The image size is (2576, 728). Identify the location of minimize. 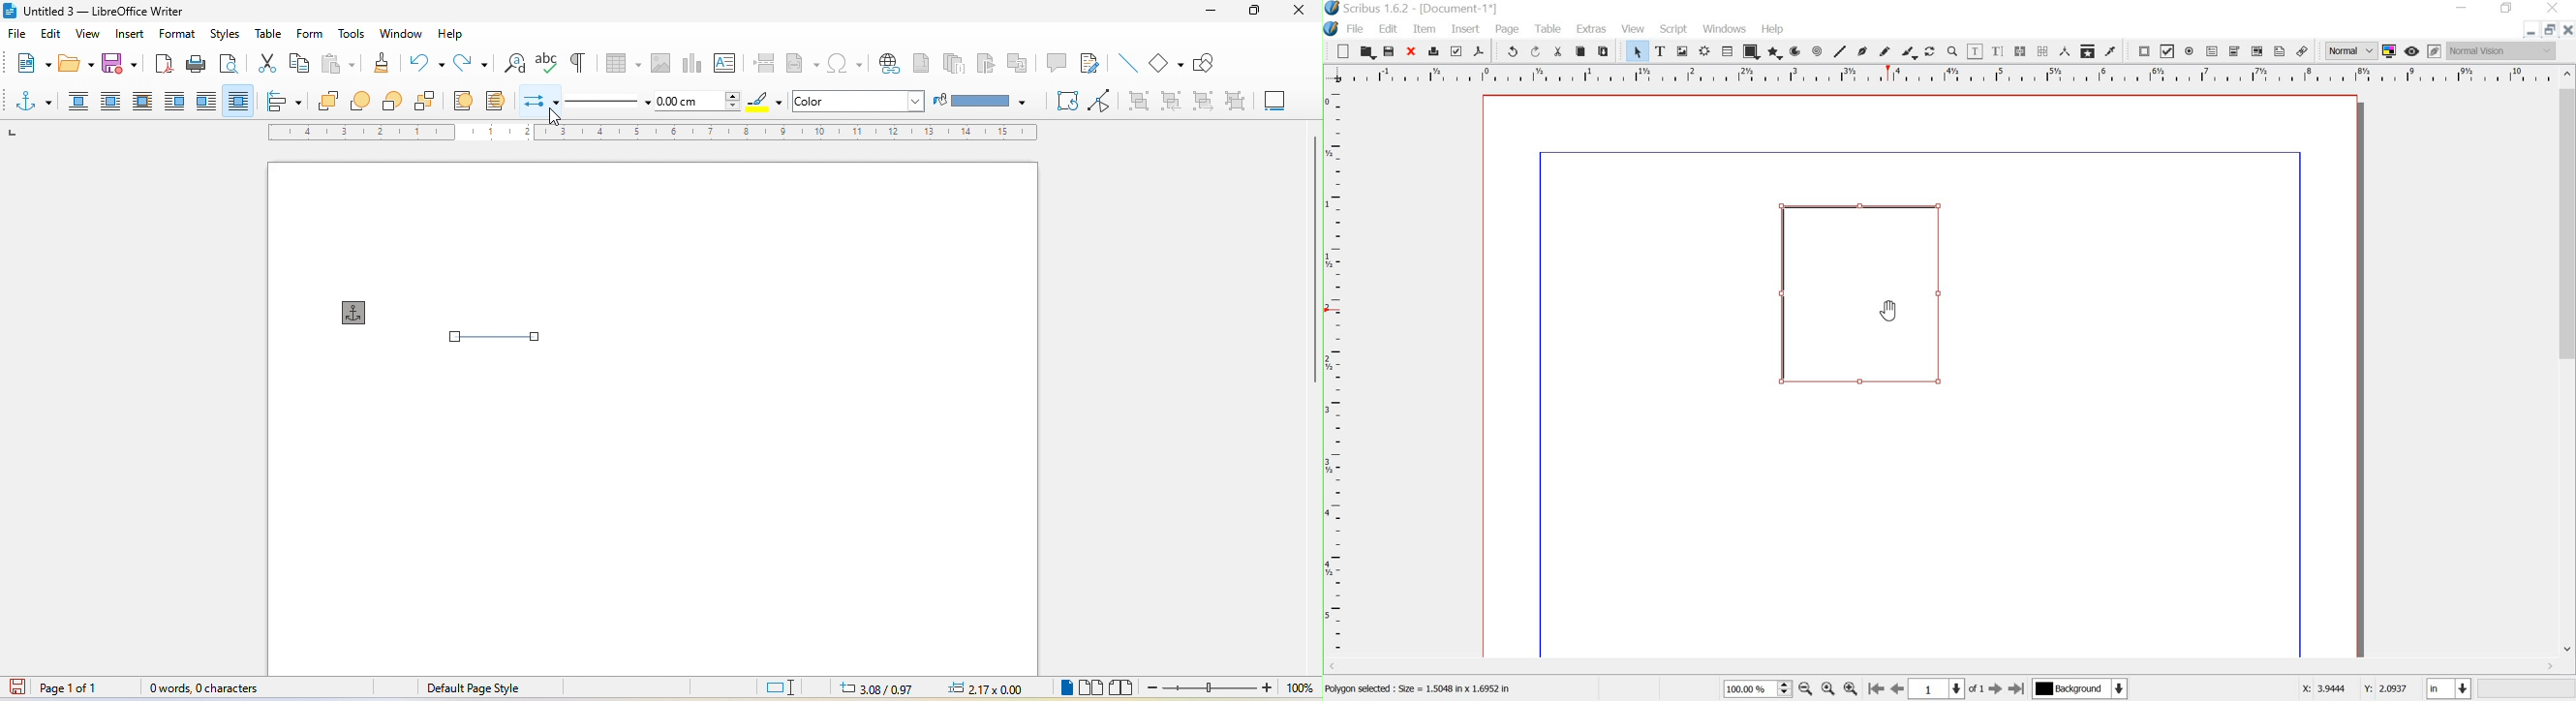
(1211, 10).